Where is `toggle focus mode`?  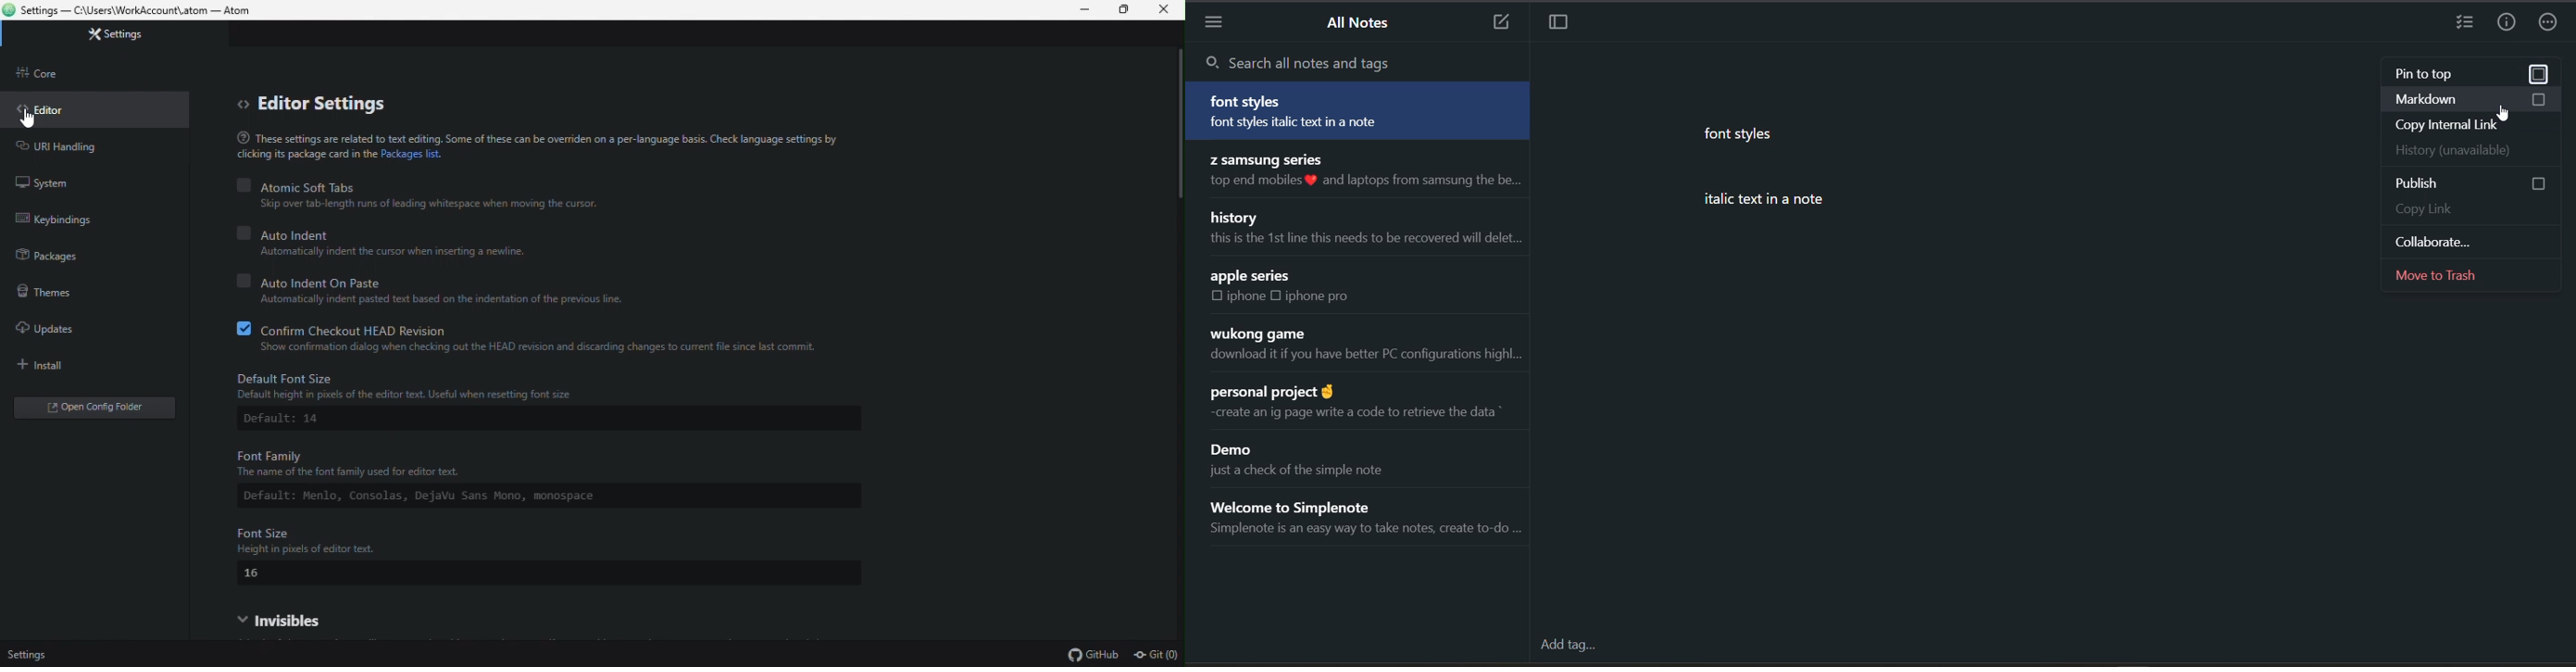 toggle focus mode is located at coordinates (1568, 25).